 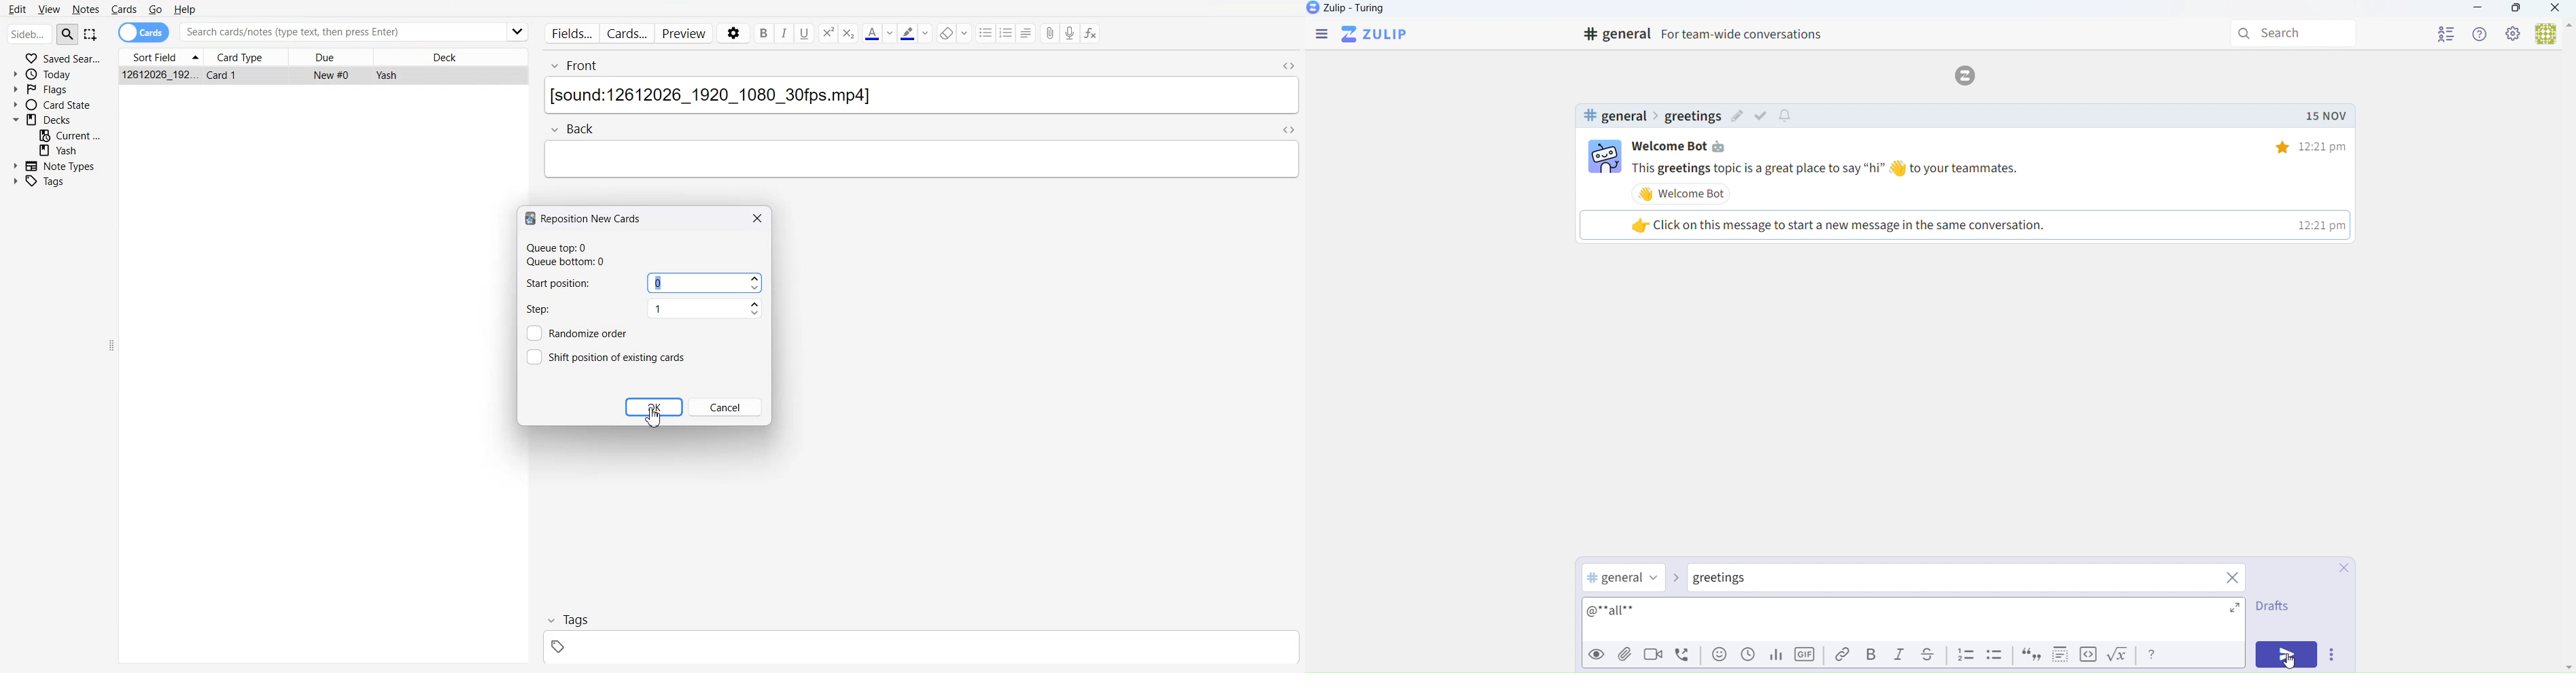 What do you see at coordinates (333, 75) in the screenshot?
I see `New #0` at bounding box center [333, 75].